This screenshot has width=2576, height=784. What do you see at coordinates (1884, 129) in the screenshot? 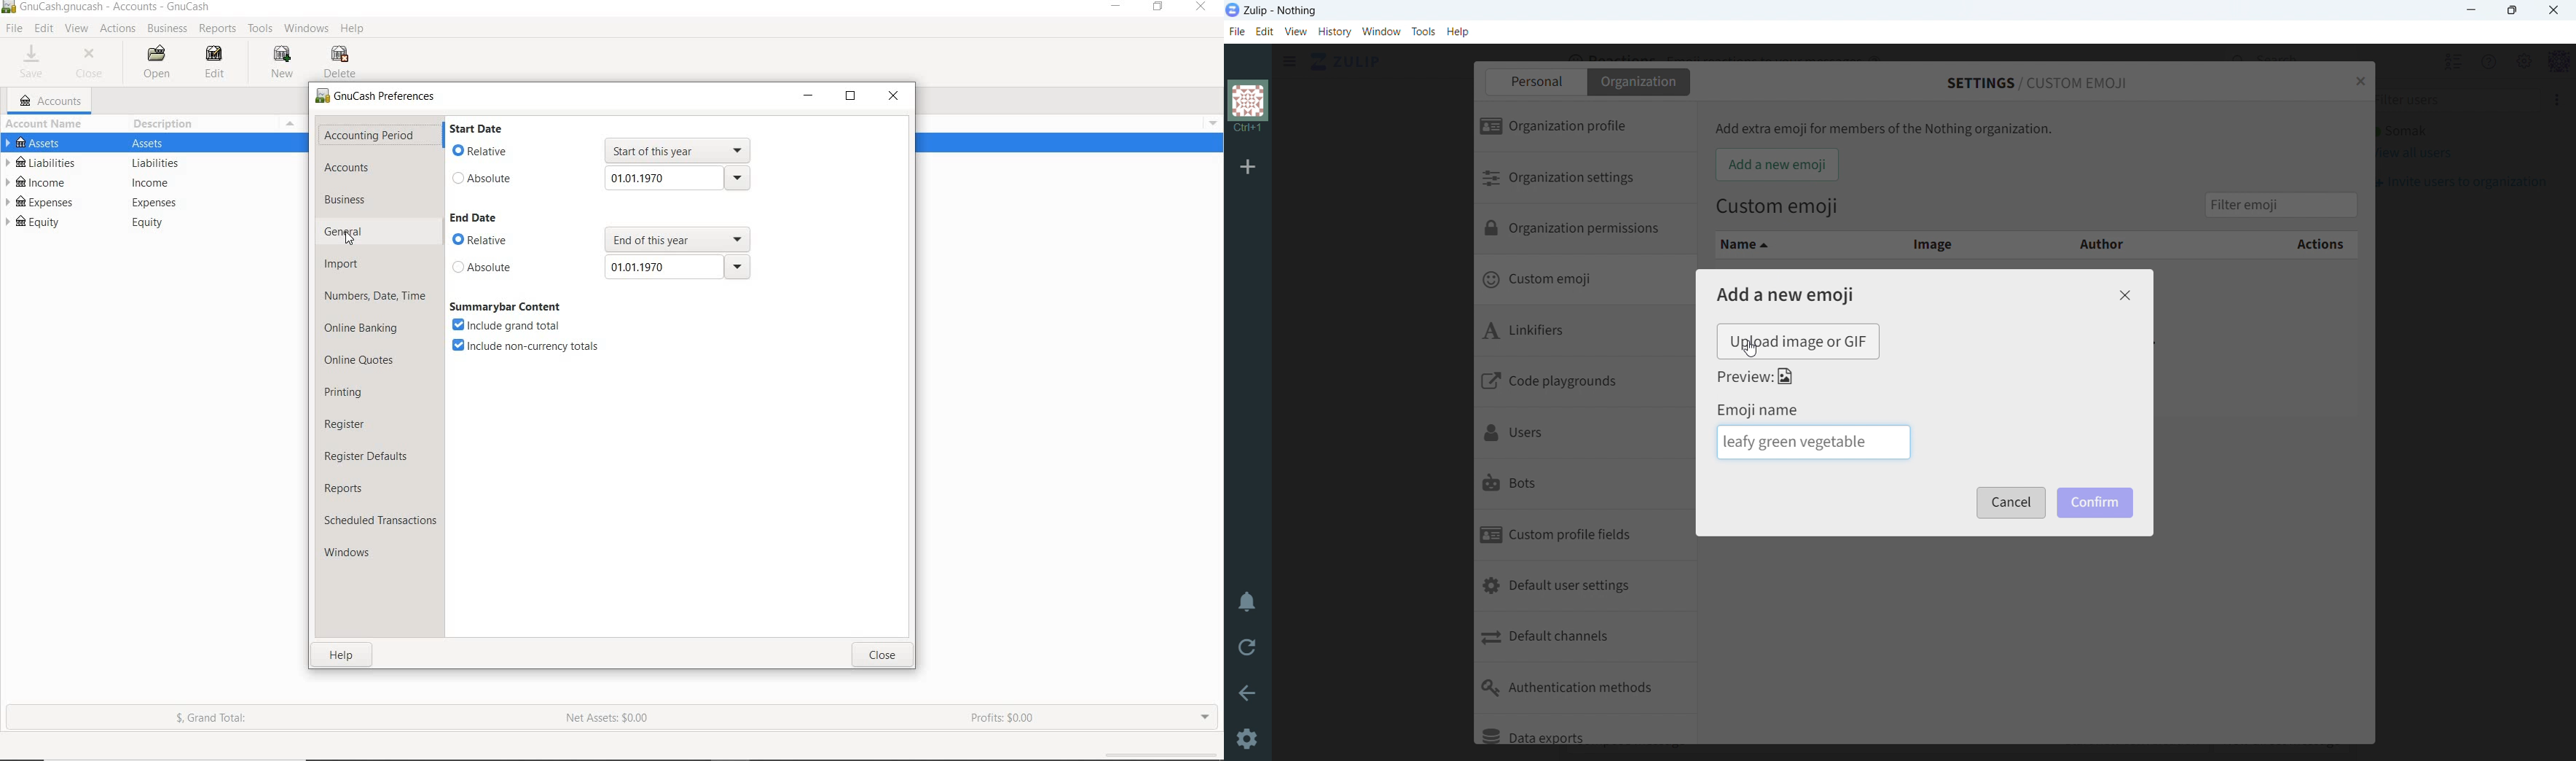
I see `Add extra emoji for members of the Nothing organization.` at bounding box center [1884, 129].